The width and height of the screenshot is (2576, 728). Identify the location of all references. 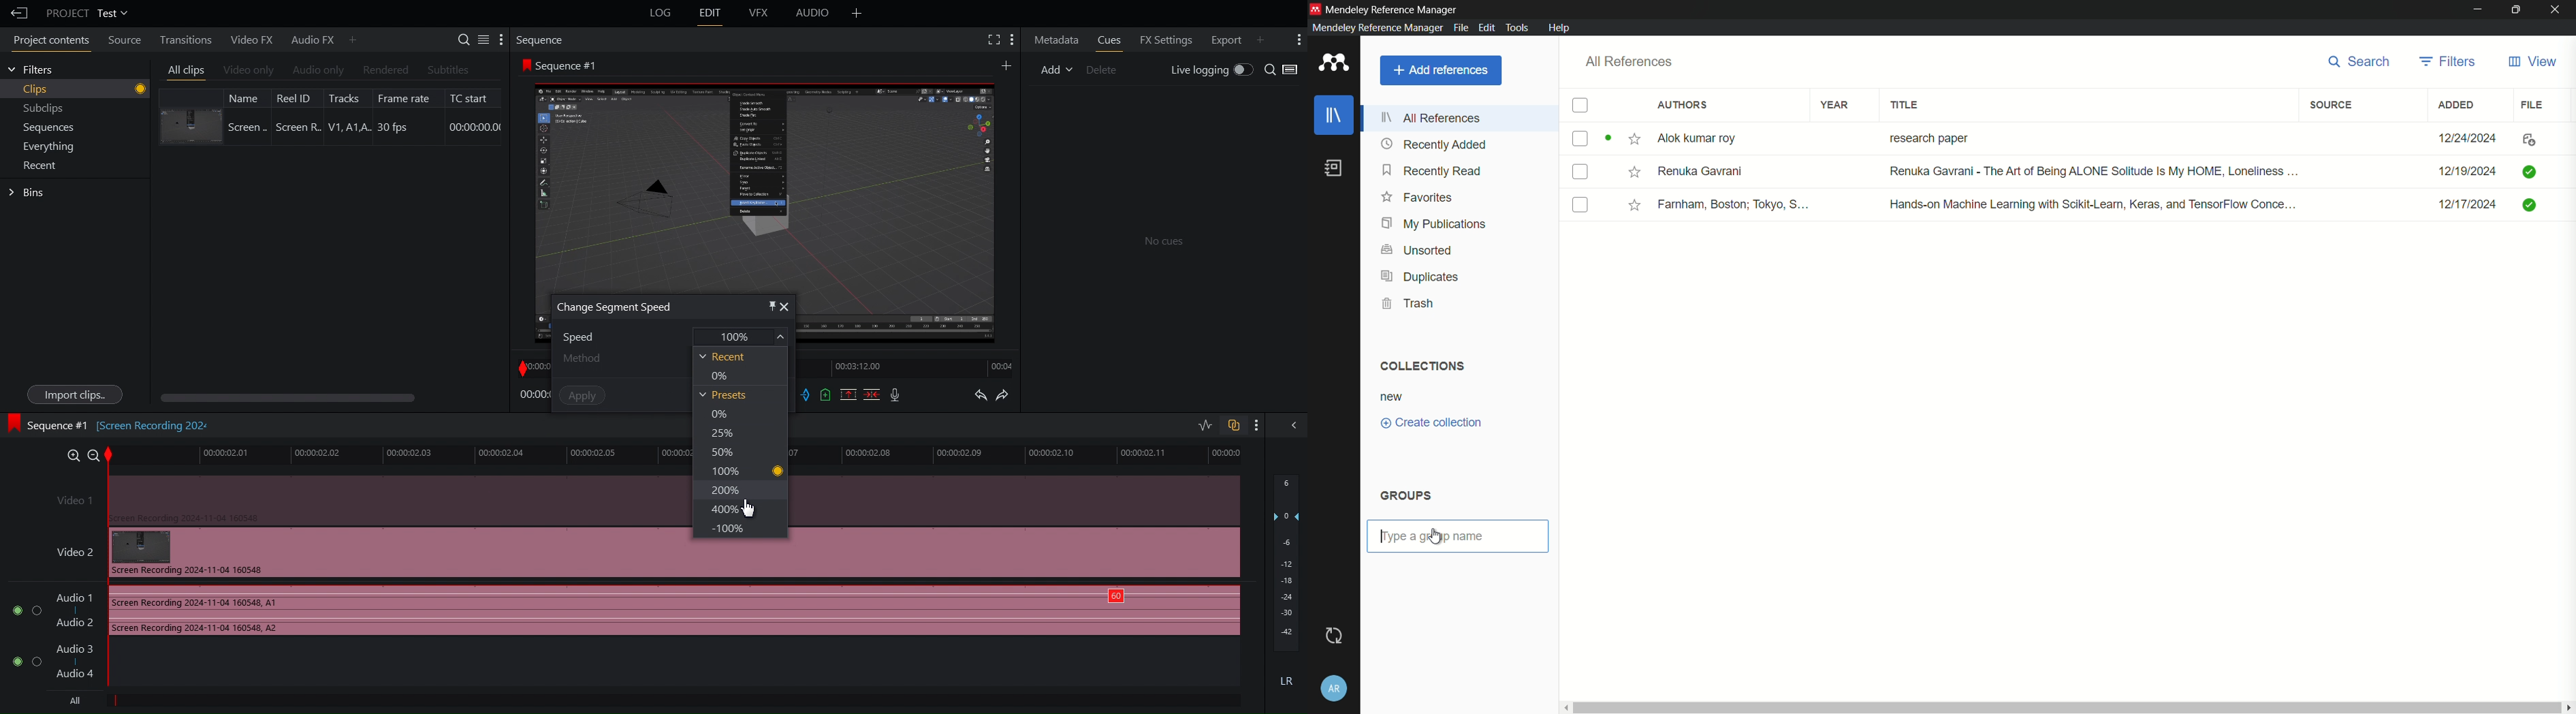
(1629, 61).